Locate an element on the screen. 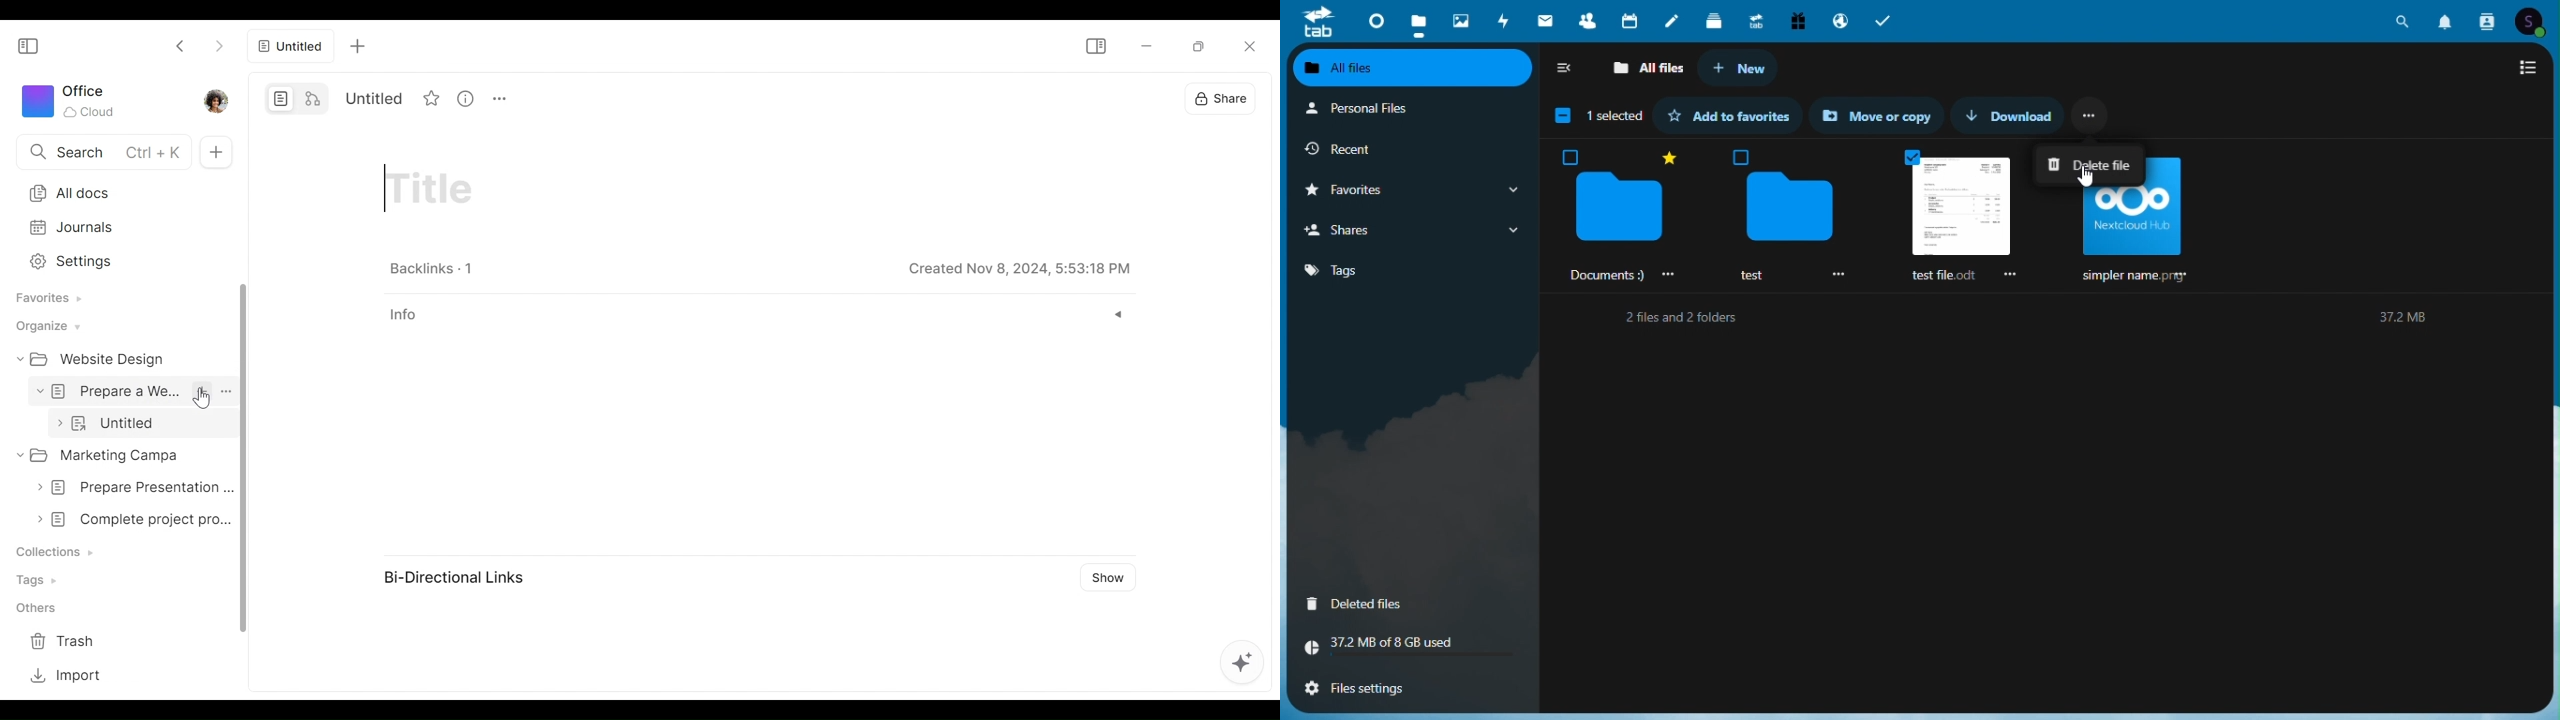  View Information is located at coordinates (605, 98).